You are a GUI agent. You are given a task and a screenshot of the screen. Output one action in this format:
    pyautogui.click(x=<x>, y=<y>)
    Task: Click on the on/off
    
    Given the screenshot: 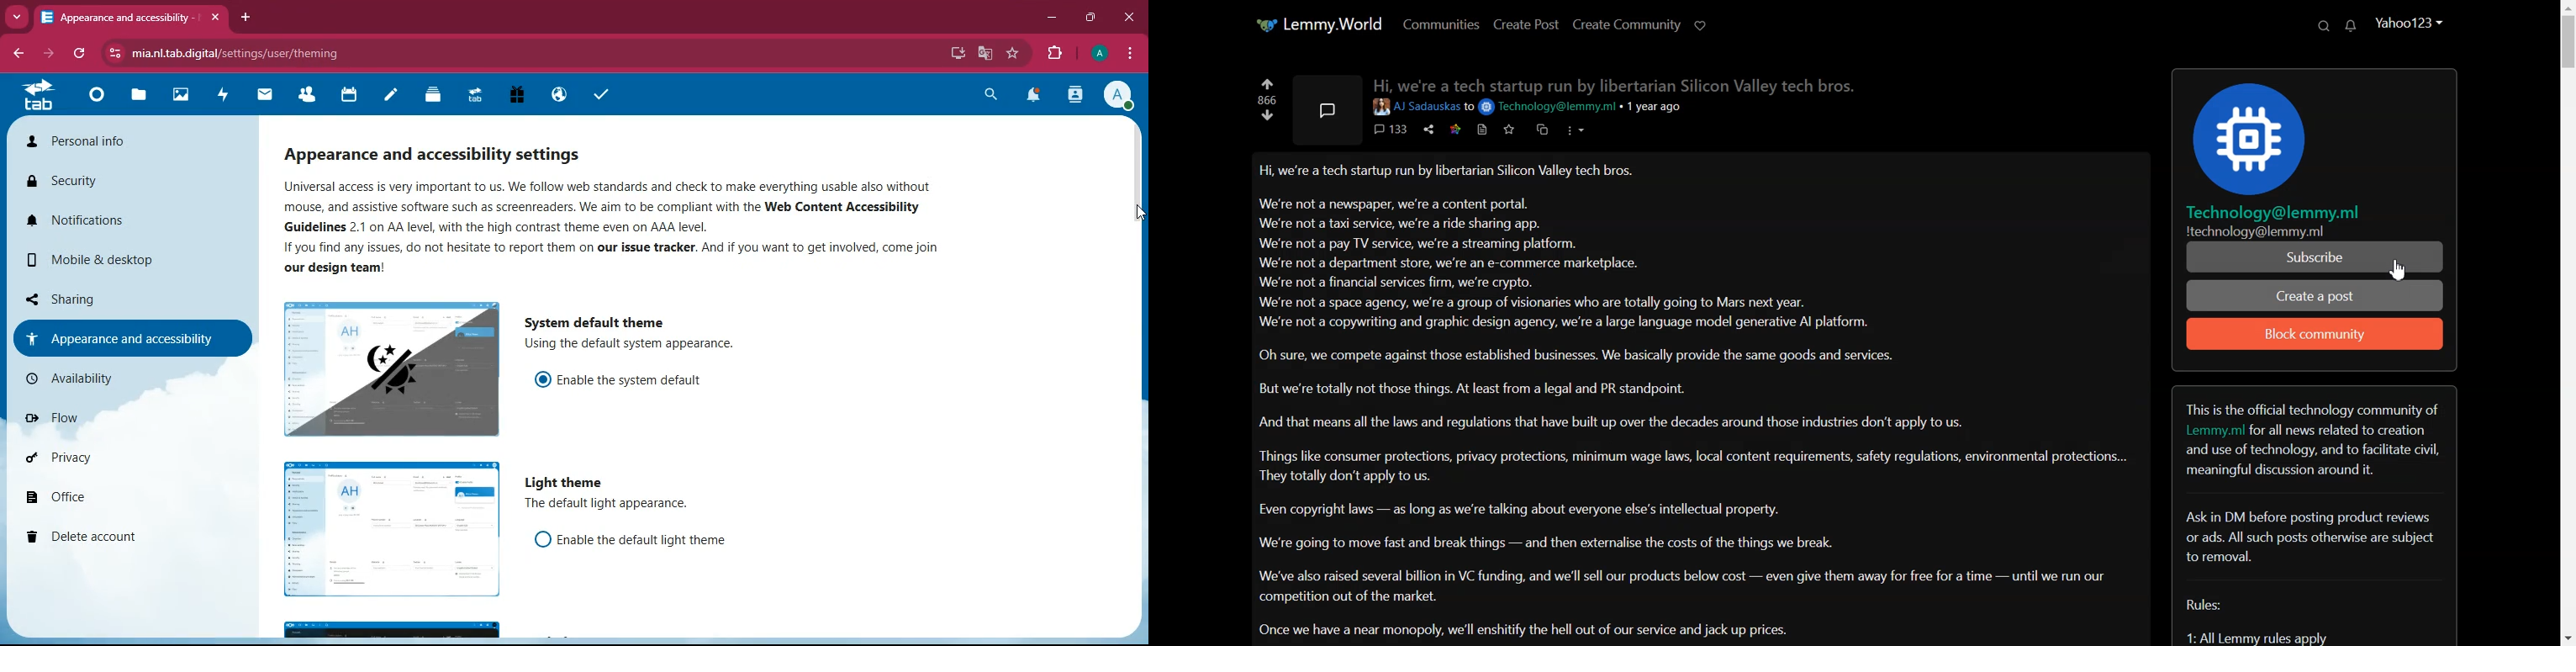 What is the action you would take?
    pyautogui.click(x=536, y=379)
    